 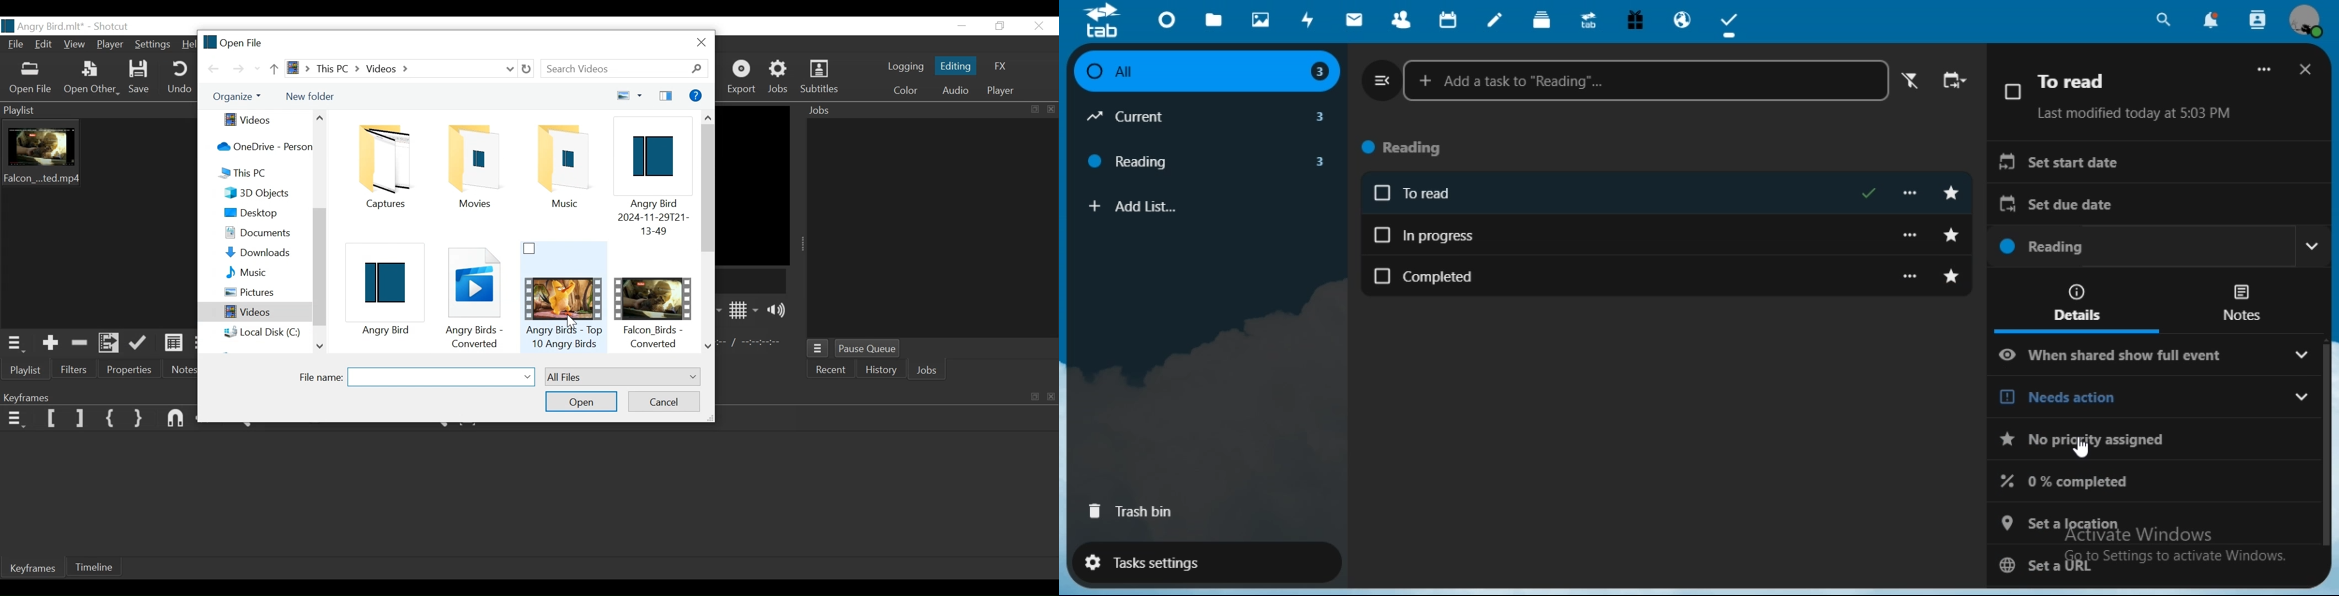 What do you see at coordinates (2302, 395) in the screenshot?
I see `Drop down` at bounding box center [2302, 395].